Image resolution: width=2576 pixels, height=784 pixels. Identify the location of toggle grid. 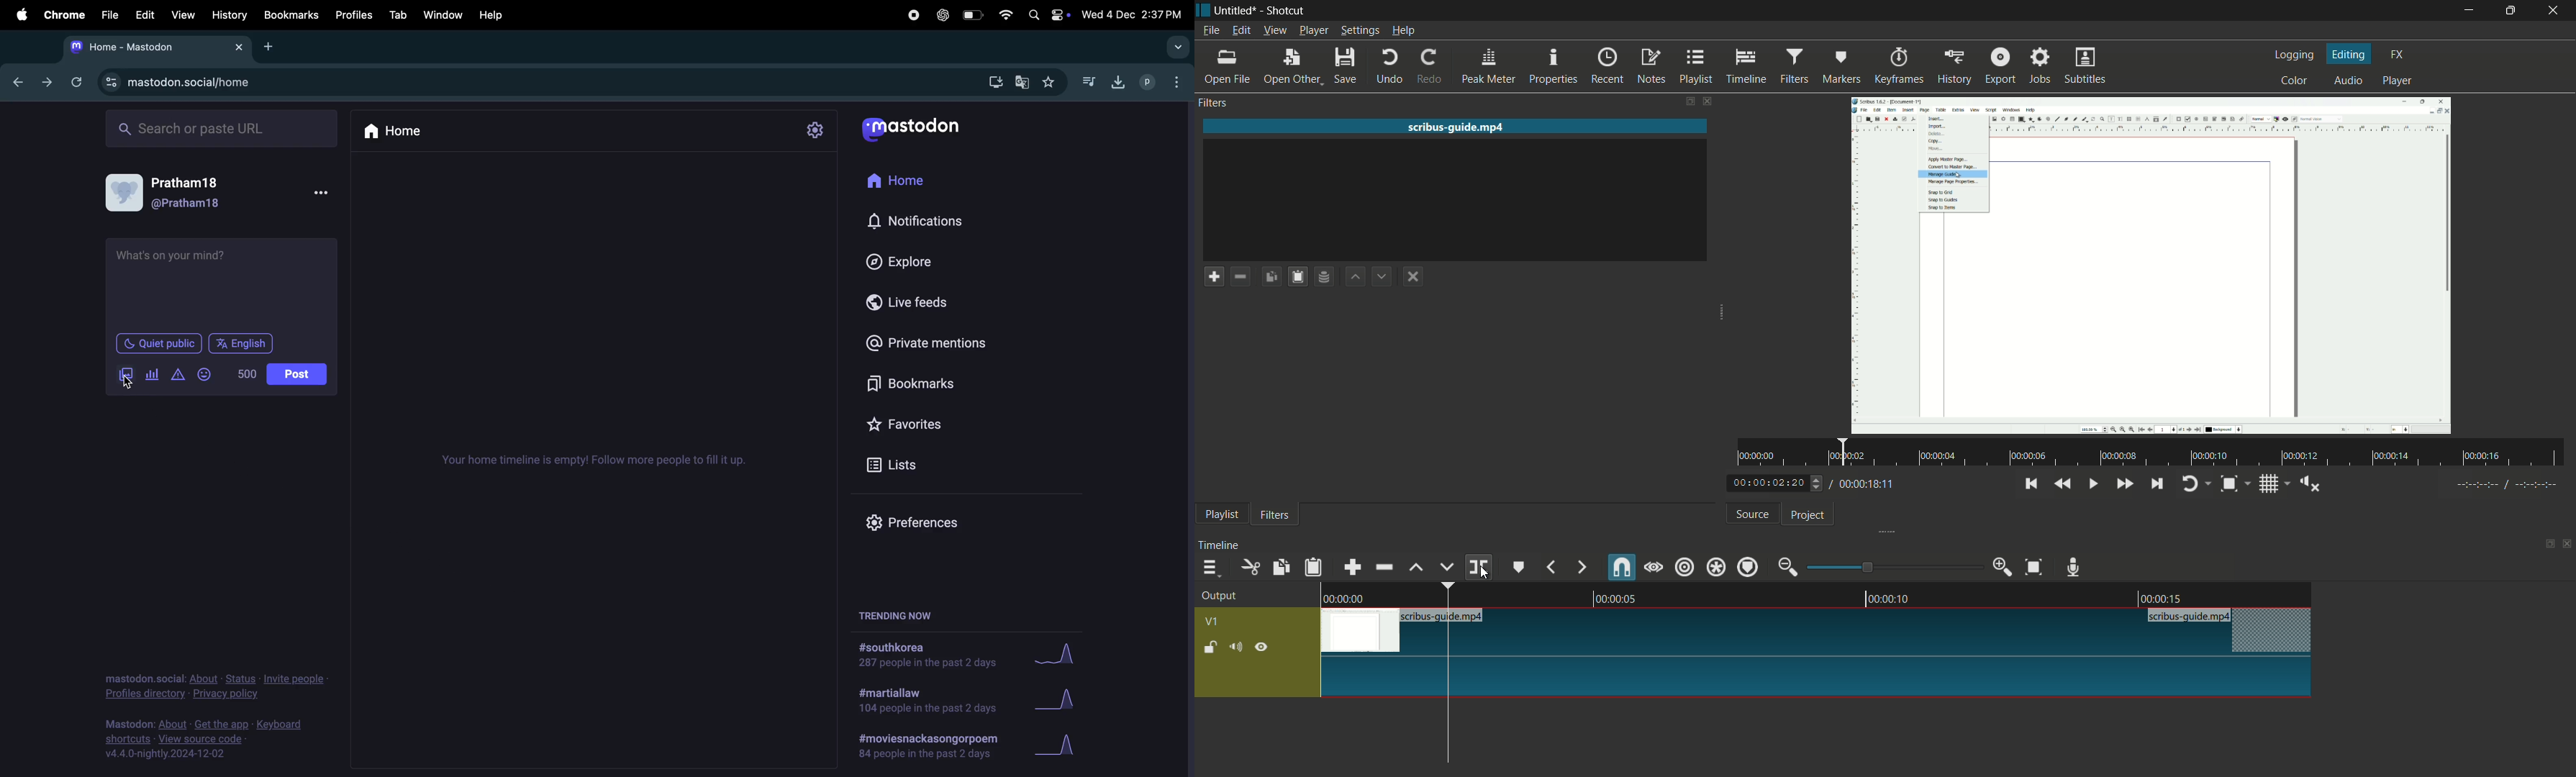
(2270, 484).